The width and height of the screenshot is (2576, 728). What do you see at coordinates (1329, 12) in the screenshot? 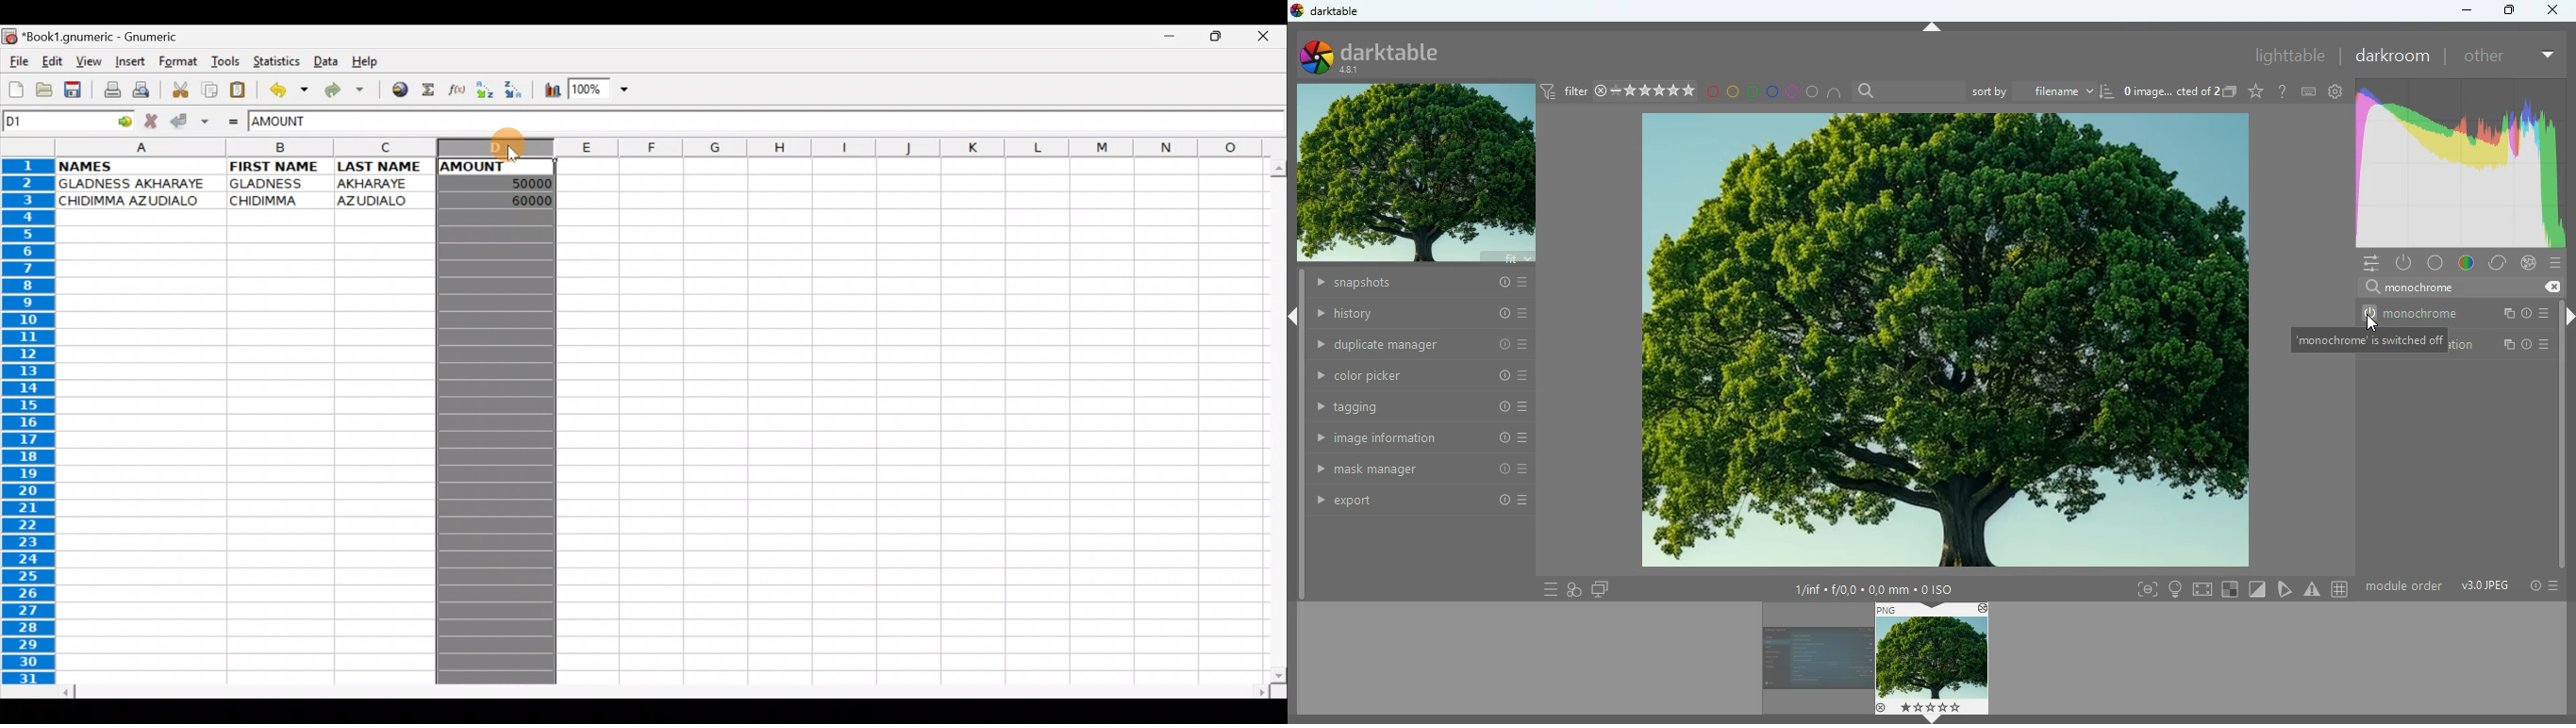
I see `darktable` at bounding box center [1329, 12].